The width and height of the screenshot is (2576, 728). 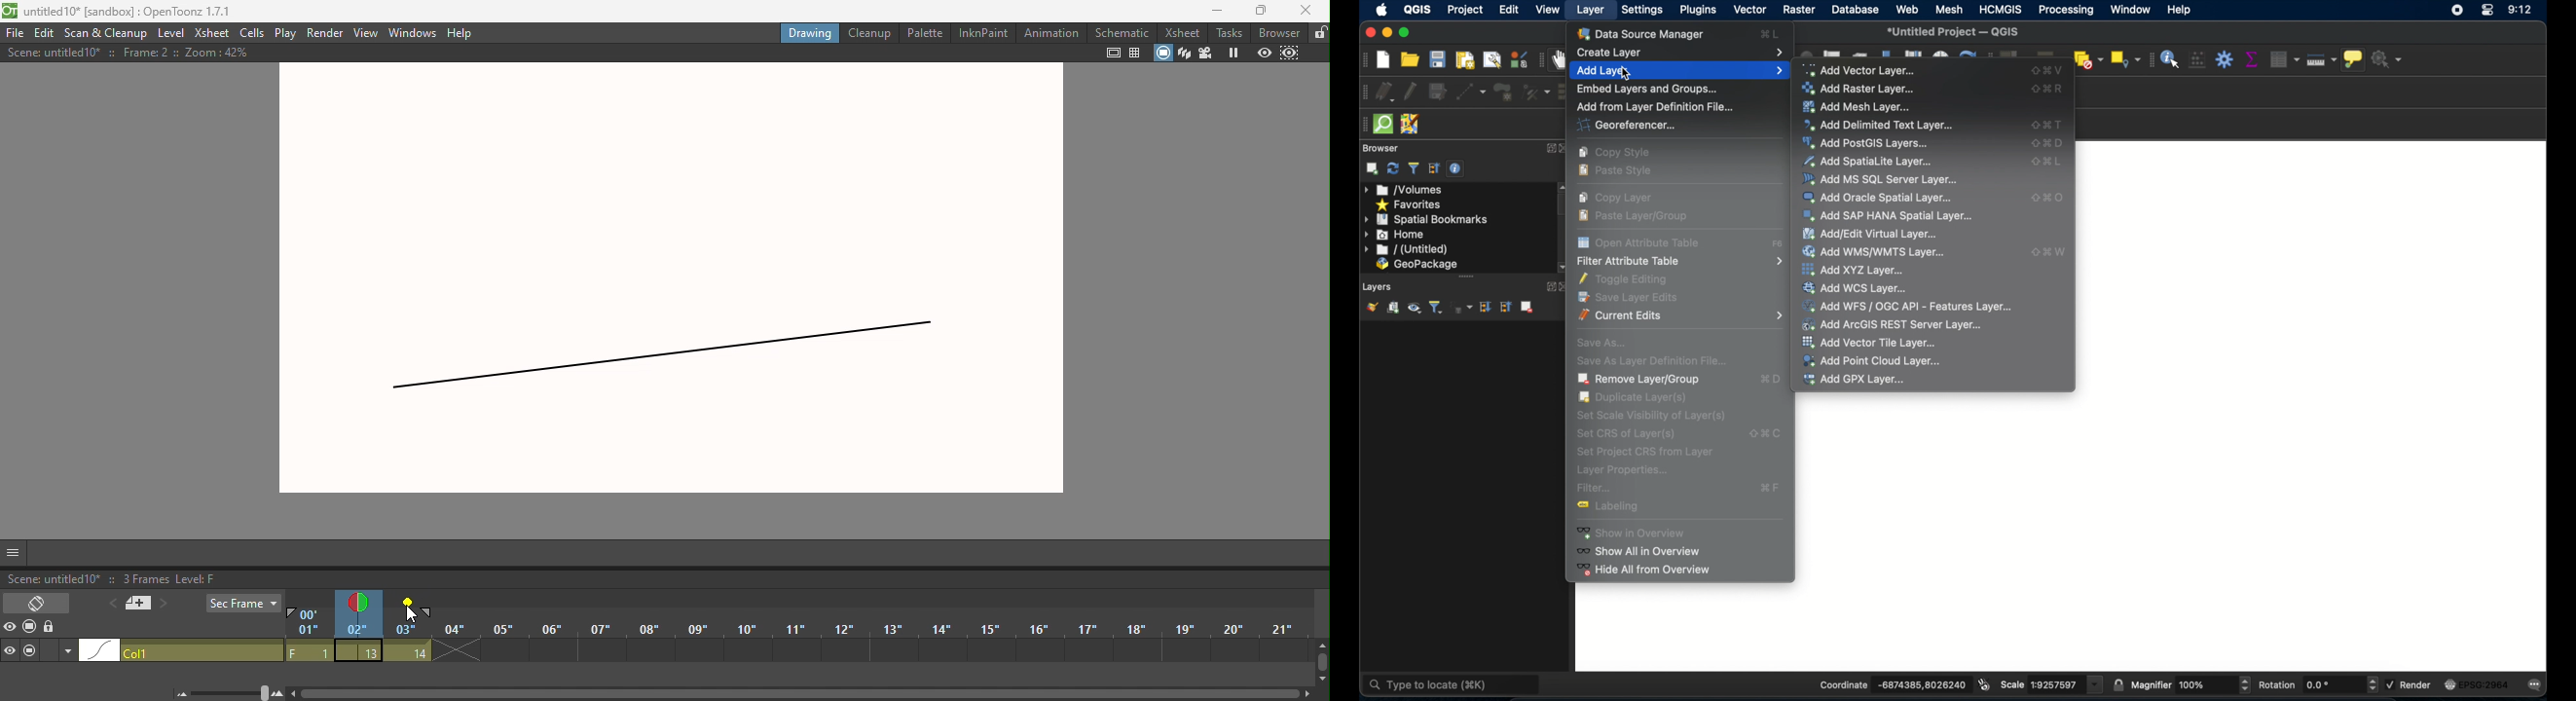 I want to click on new paint layout, so click(x=1465, y=59).